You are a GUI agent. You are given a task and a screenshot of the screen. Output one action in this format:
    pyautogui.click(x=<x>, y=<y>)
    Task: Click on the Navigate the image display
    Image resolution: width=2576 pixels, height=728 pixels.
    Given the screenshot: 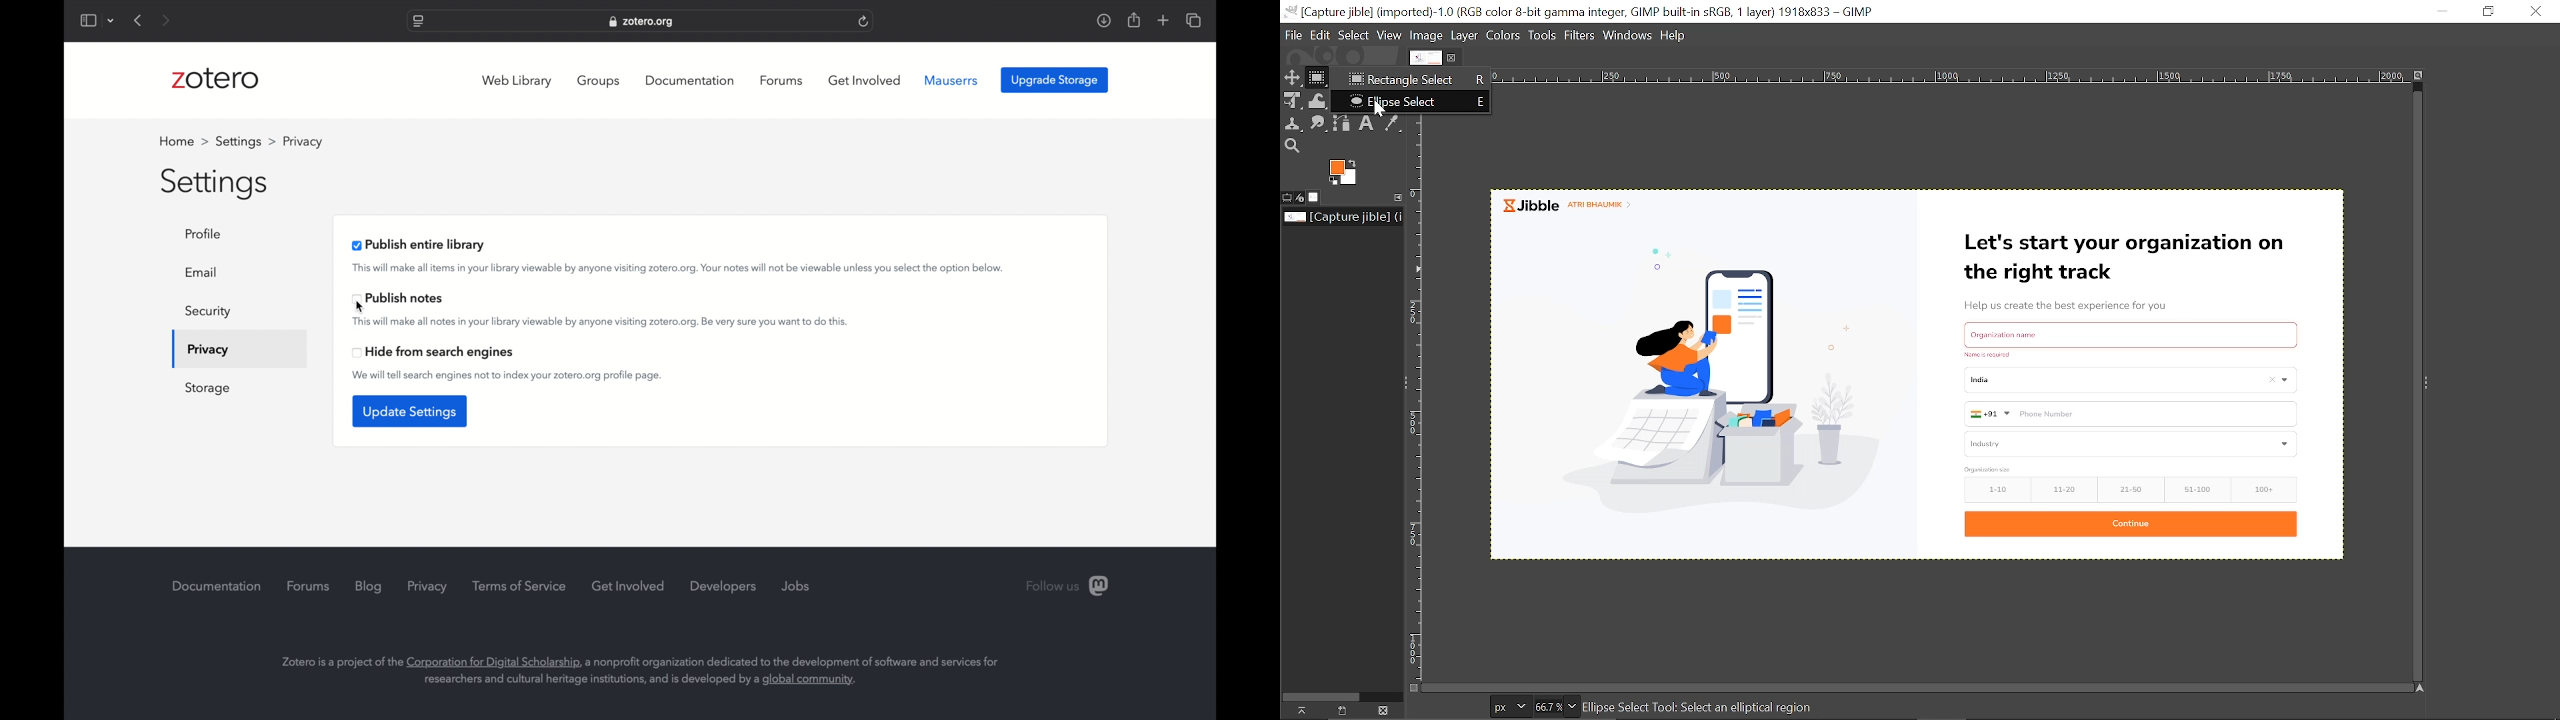 What is the action you would take?
    pyautogui.click(x=2418, y=688)
    